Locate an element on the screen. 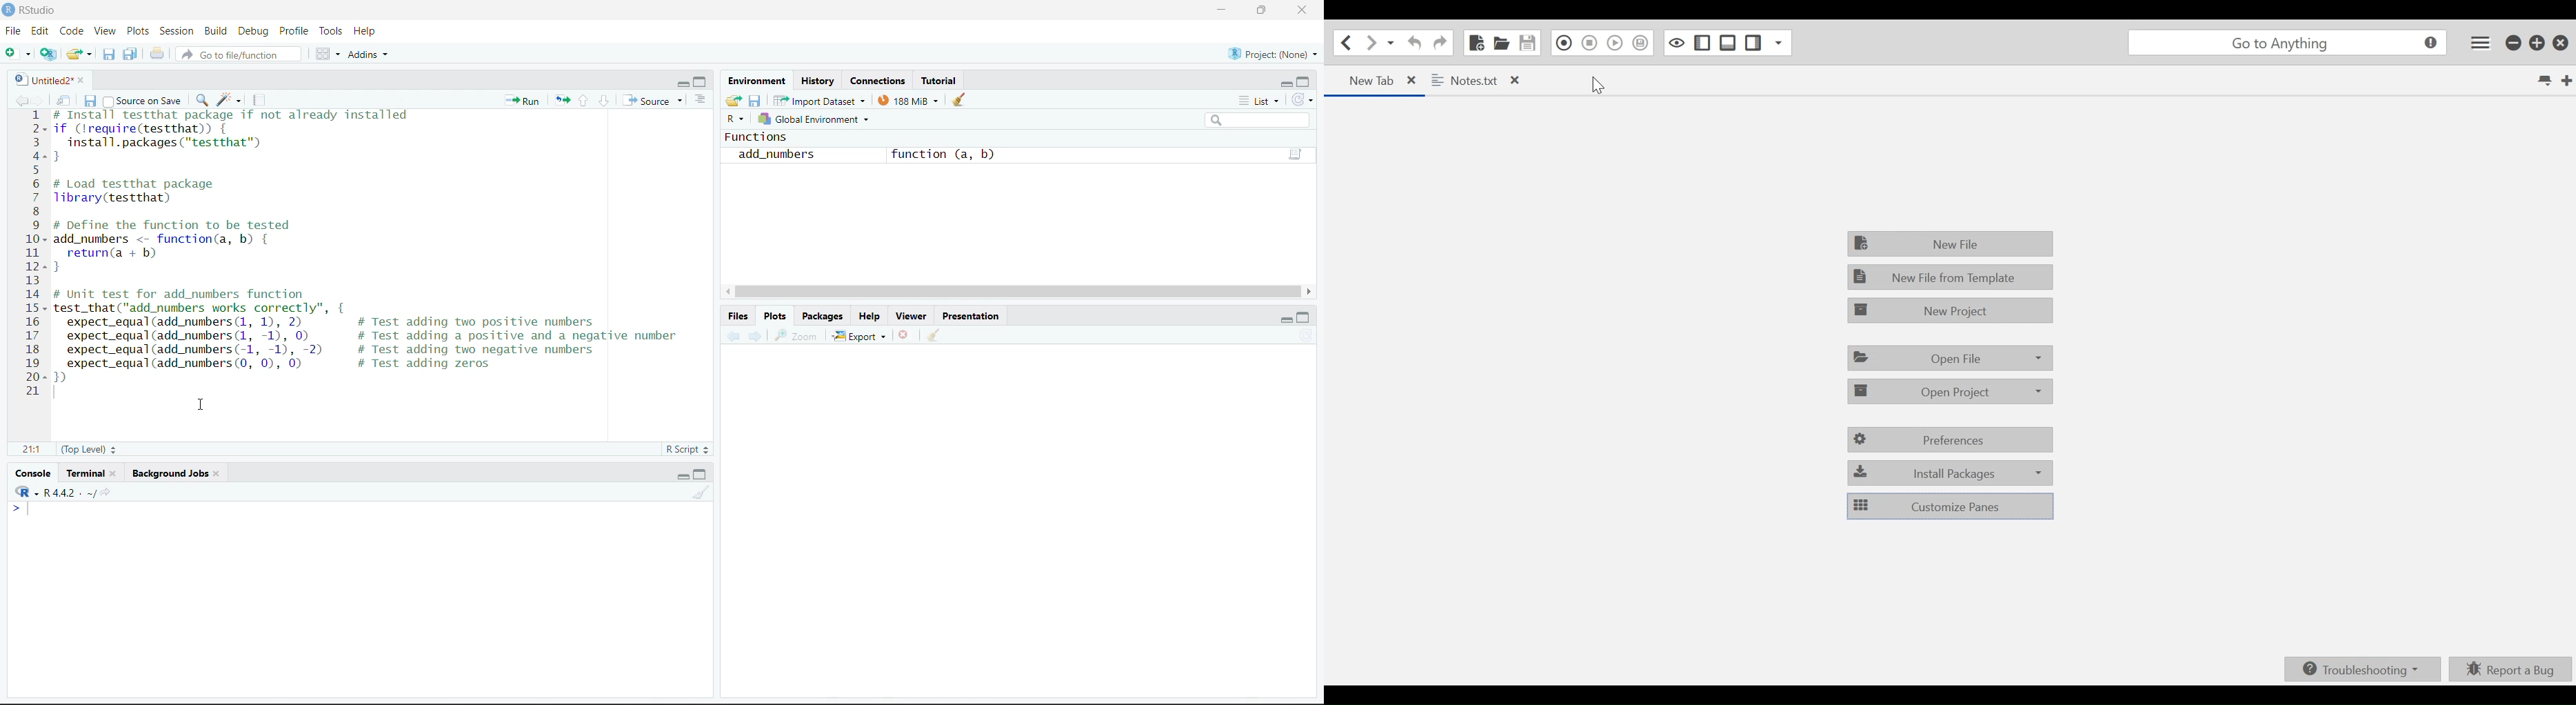 The image size is (2576, 728). Terminal is located at coordinates (87, 473).